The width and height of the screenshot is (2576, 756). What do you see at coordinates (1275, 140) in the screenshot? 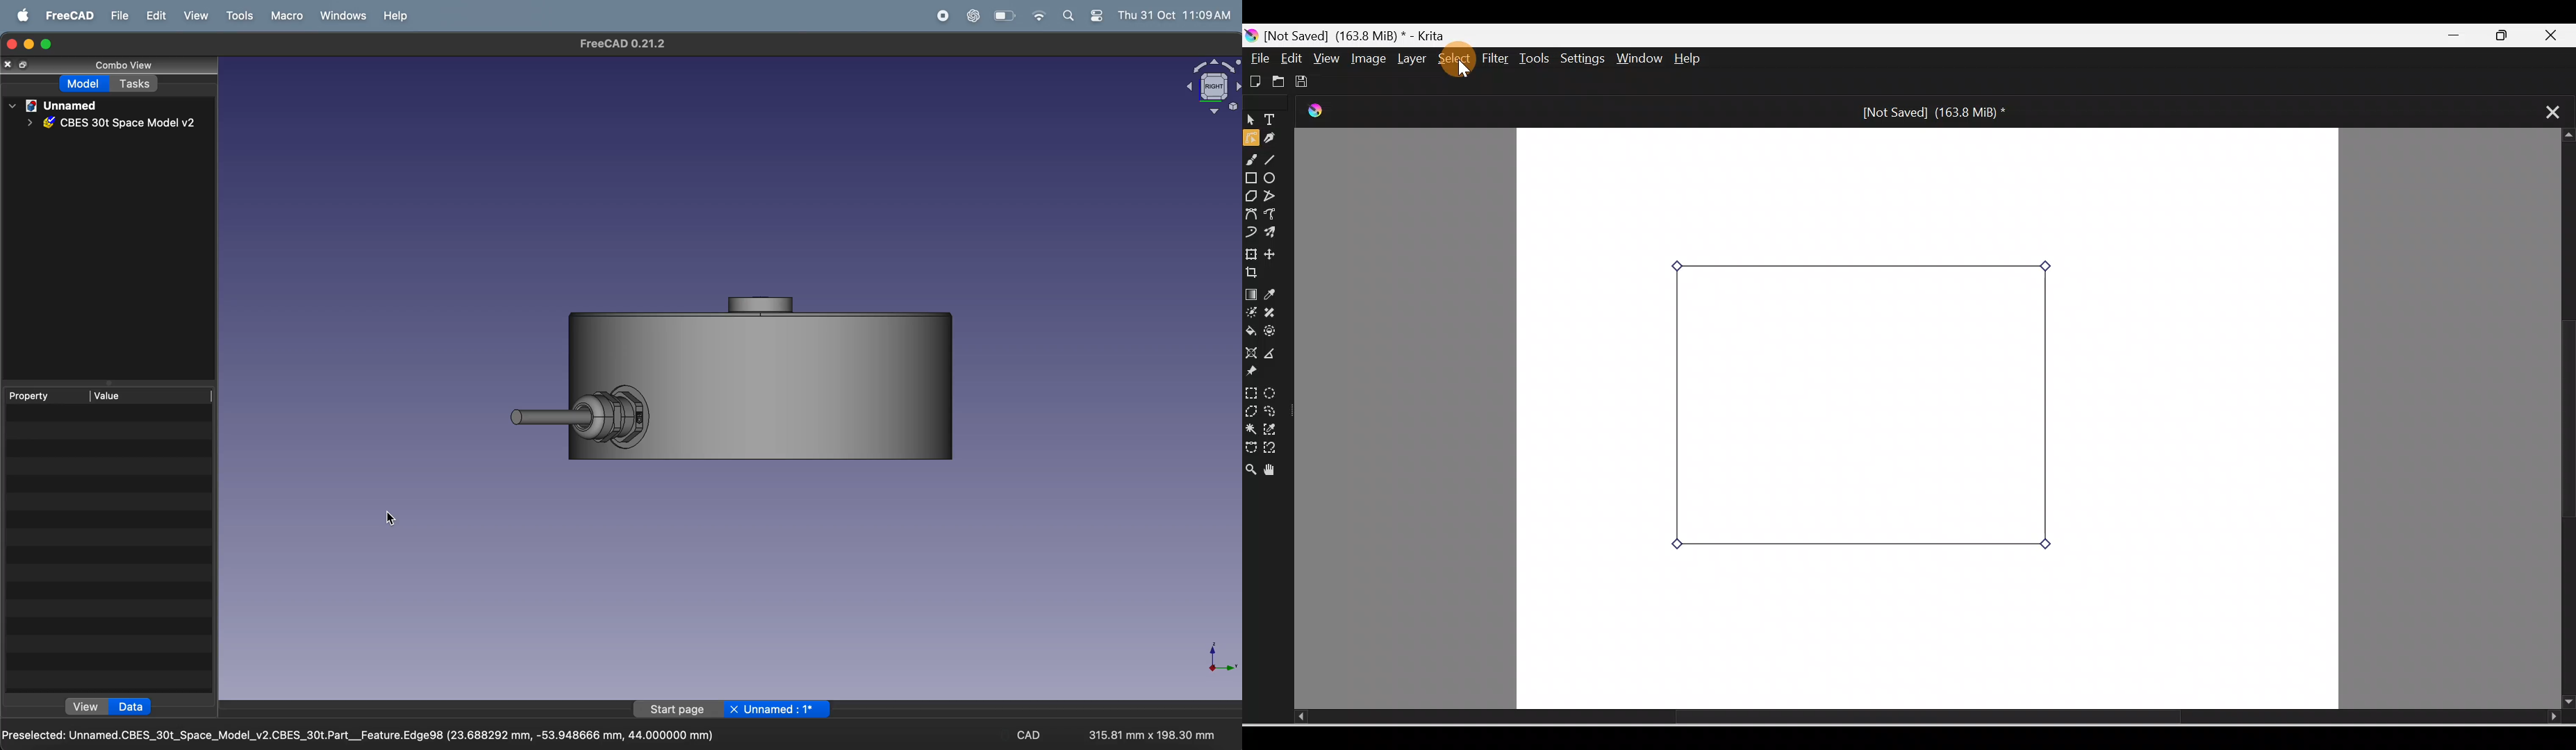
I see `Calligraphy` at bounding box center [1275, 140].